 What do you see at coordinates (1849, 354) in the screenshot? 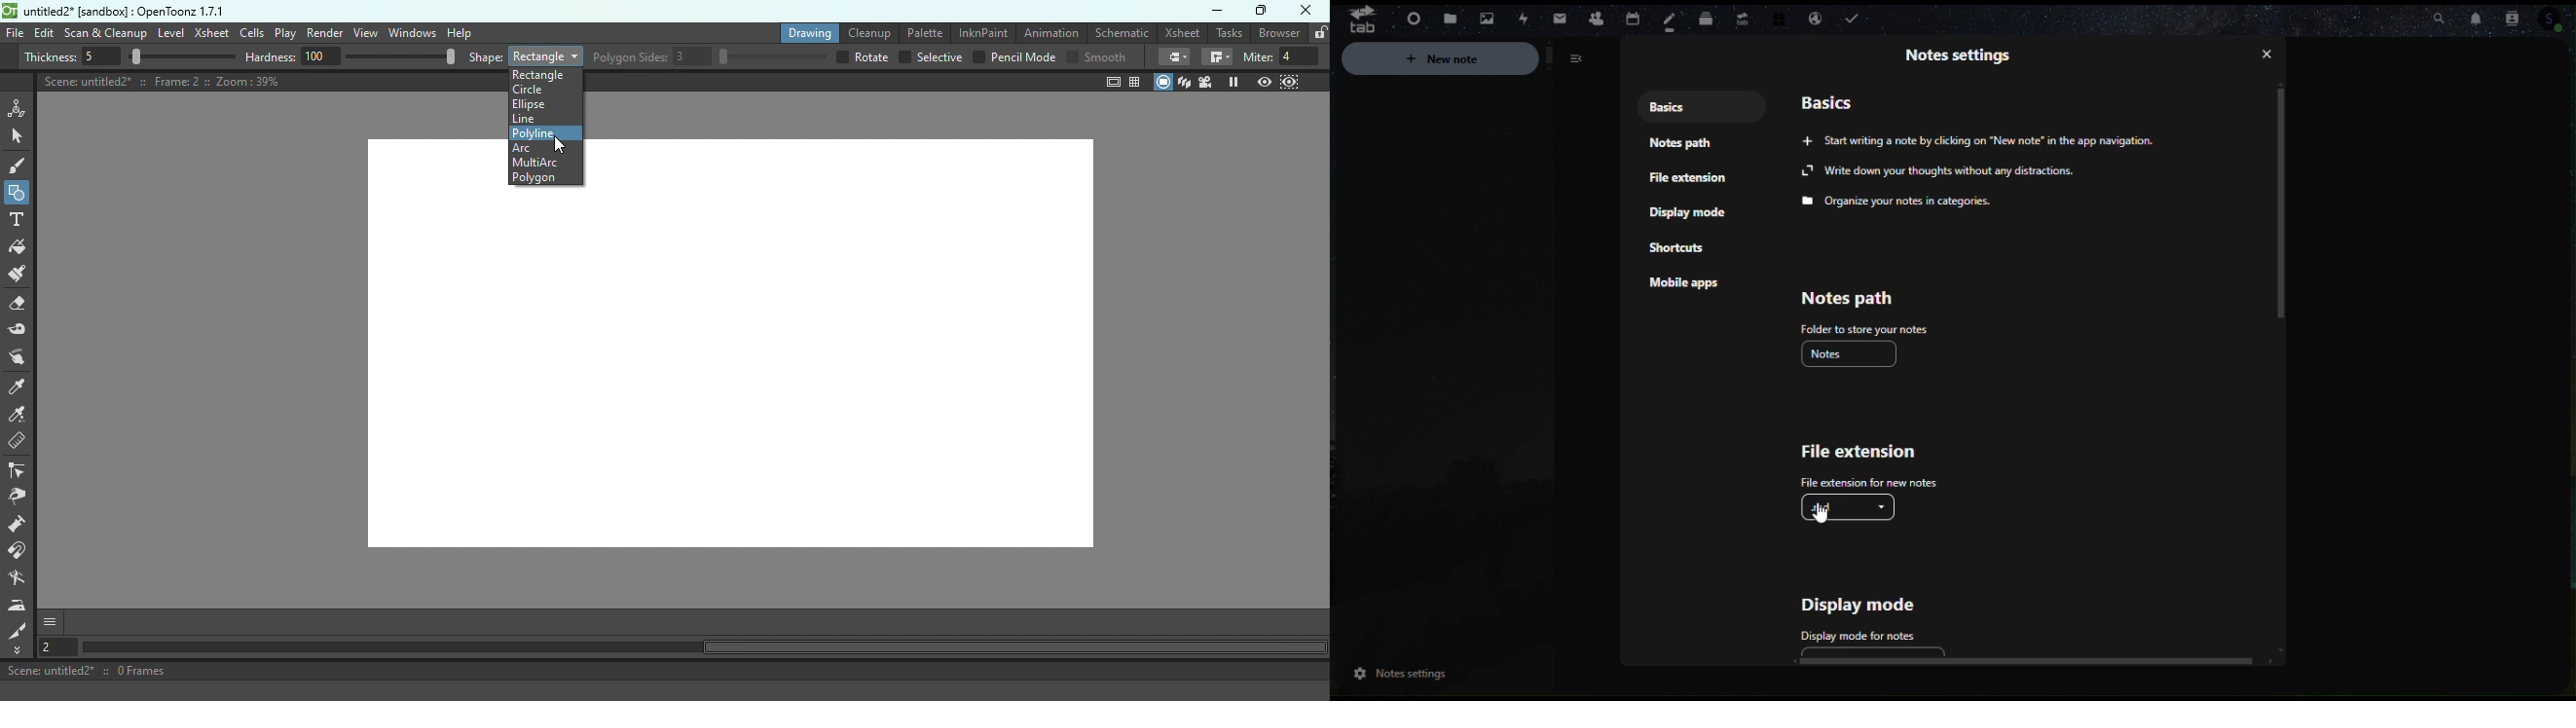
I see `notes` at bounding box center [1849, 354].